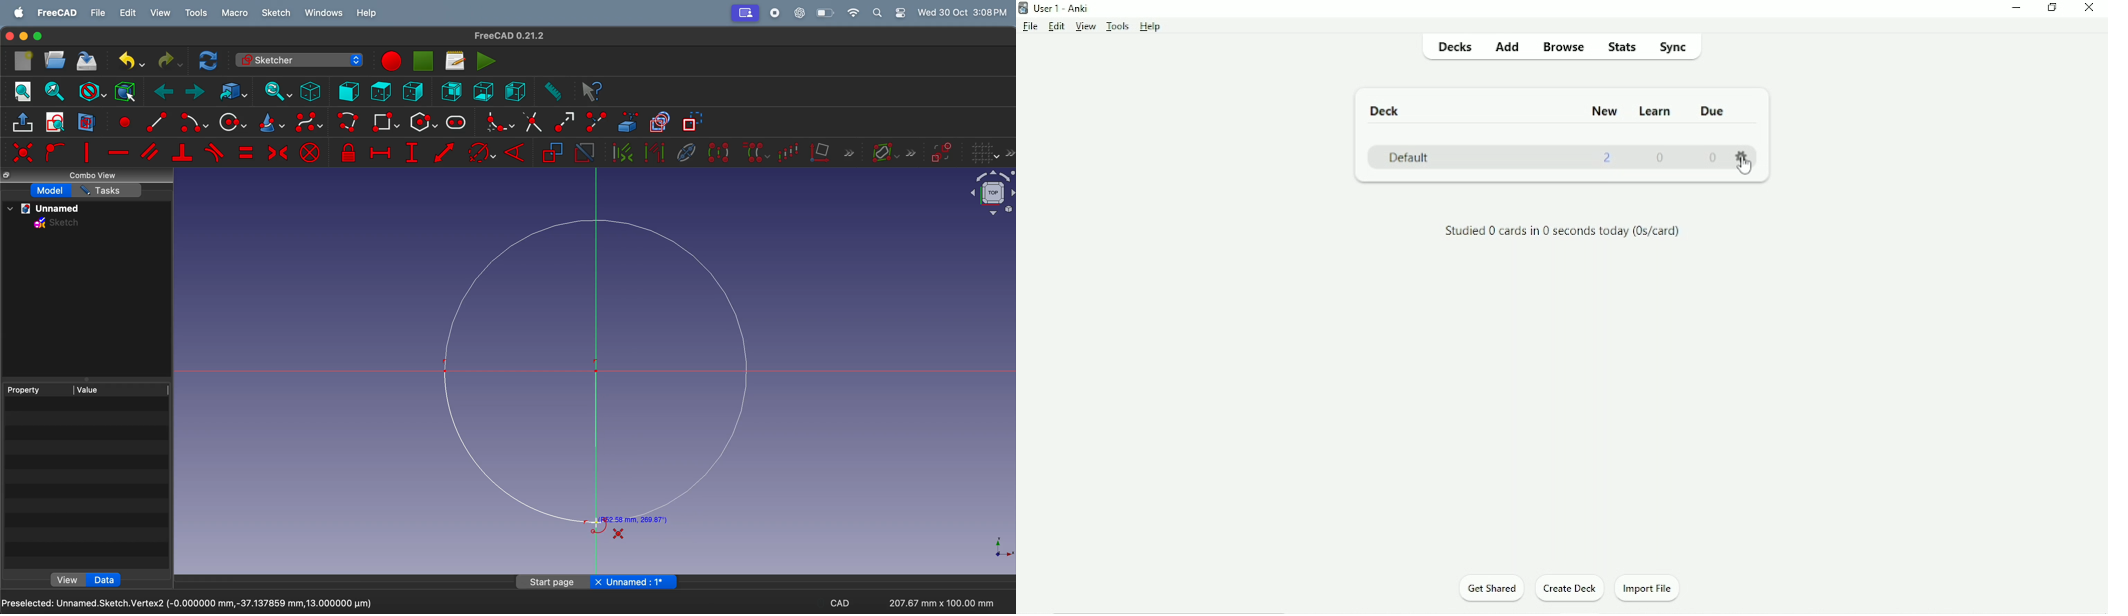 This screenshot has width=2128, height=616. What do you see at coordinates (892, 151) in the screenshot?
I see `show information layer` at bounding box center [892, 151].